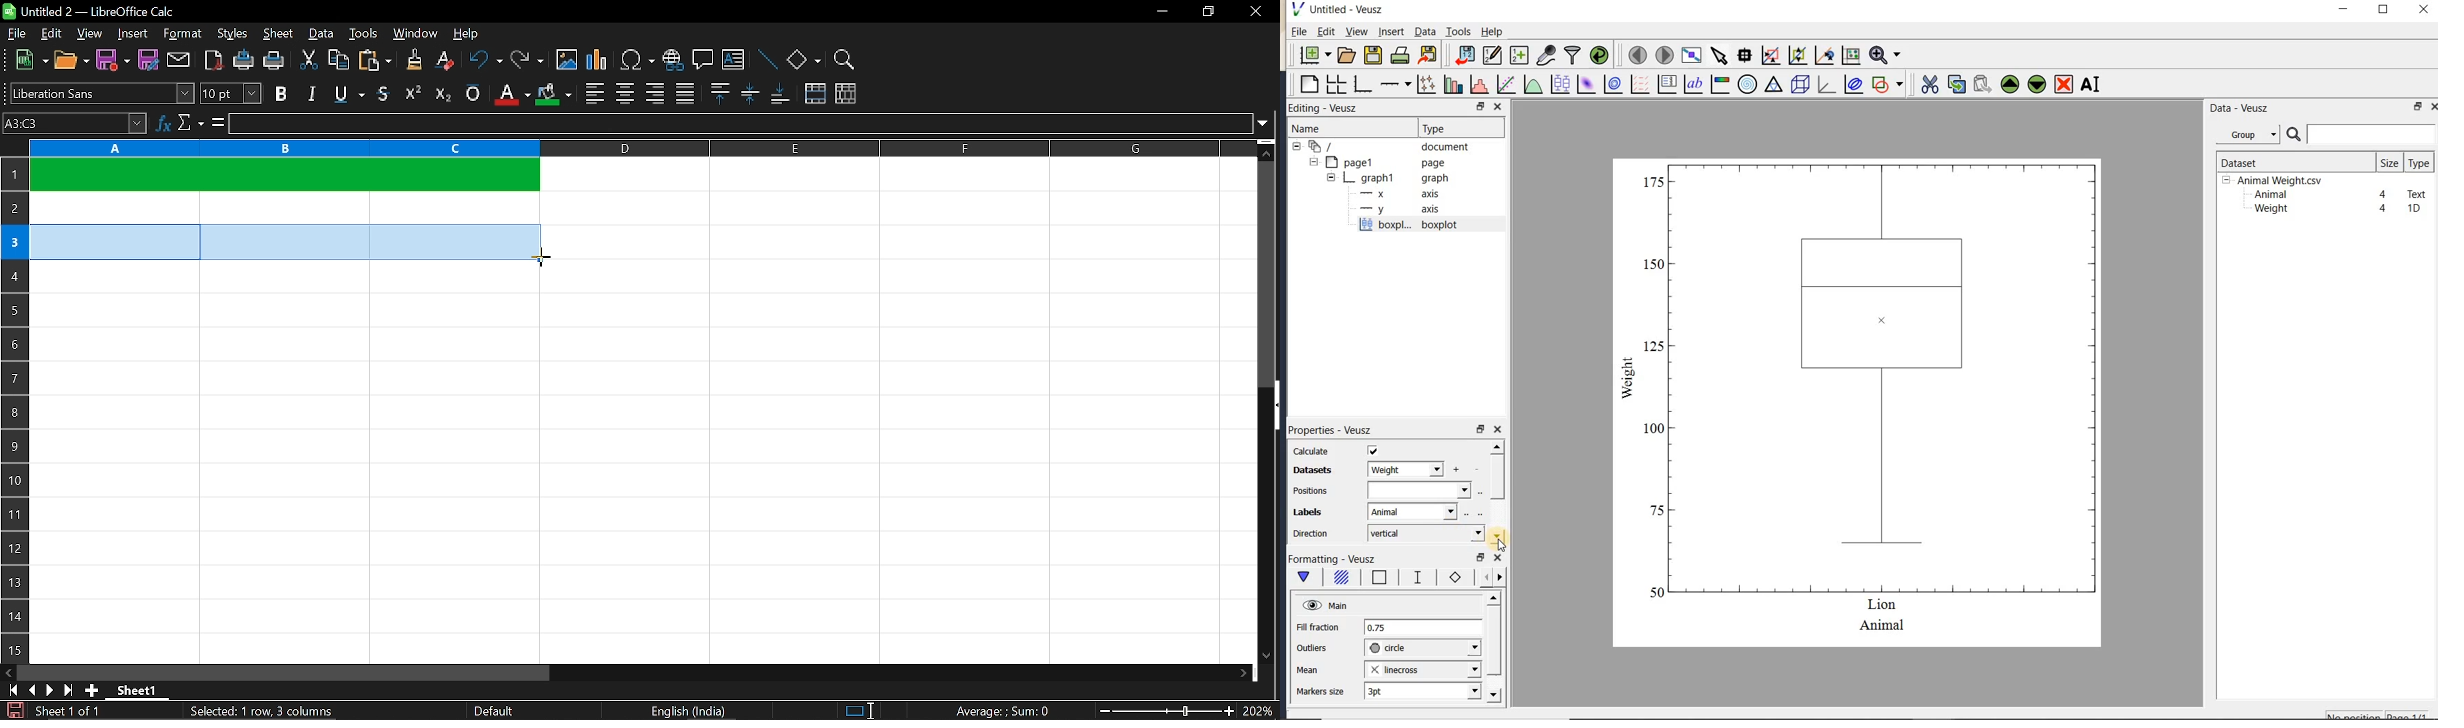 This screenshot has width=2464, height=728. What do you see at coordinates (275, 61) in the screenshot?
I see `print` at bounding box center [275, 61].